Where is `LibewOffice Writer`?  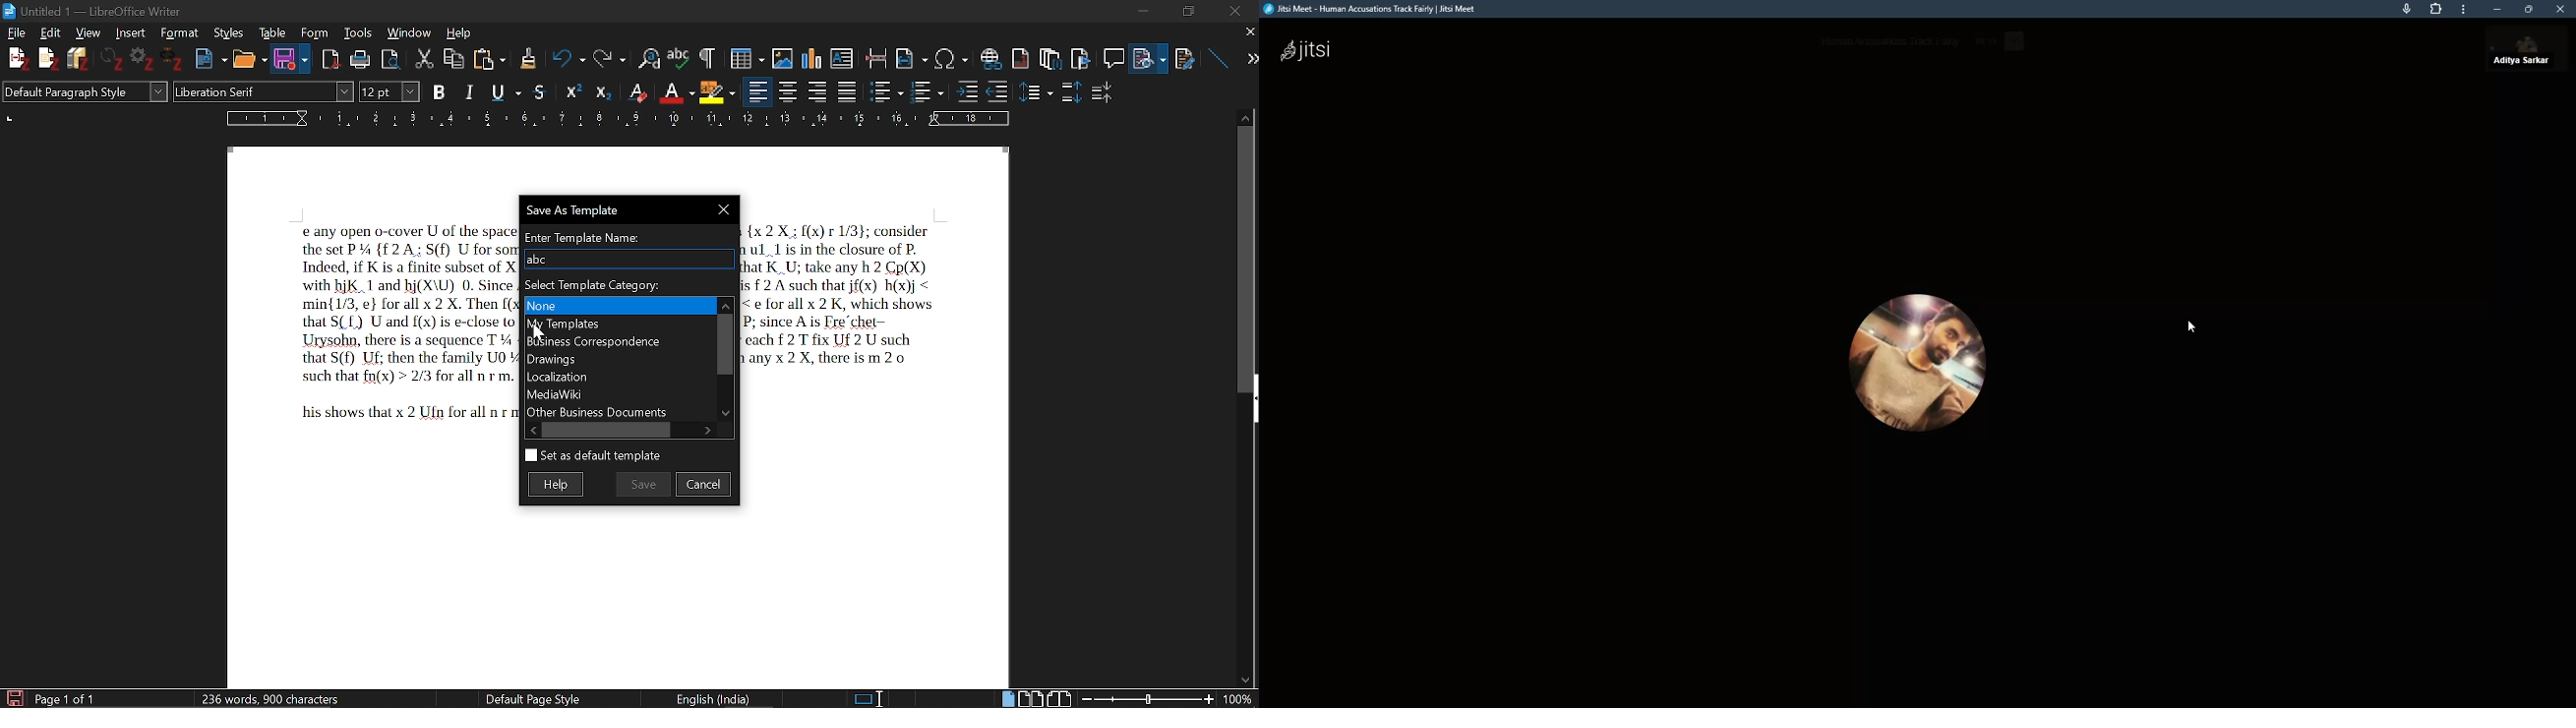
LibewOffice Writer is located at coordinates (9, 10).